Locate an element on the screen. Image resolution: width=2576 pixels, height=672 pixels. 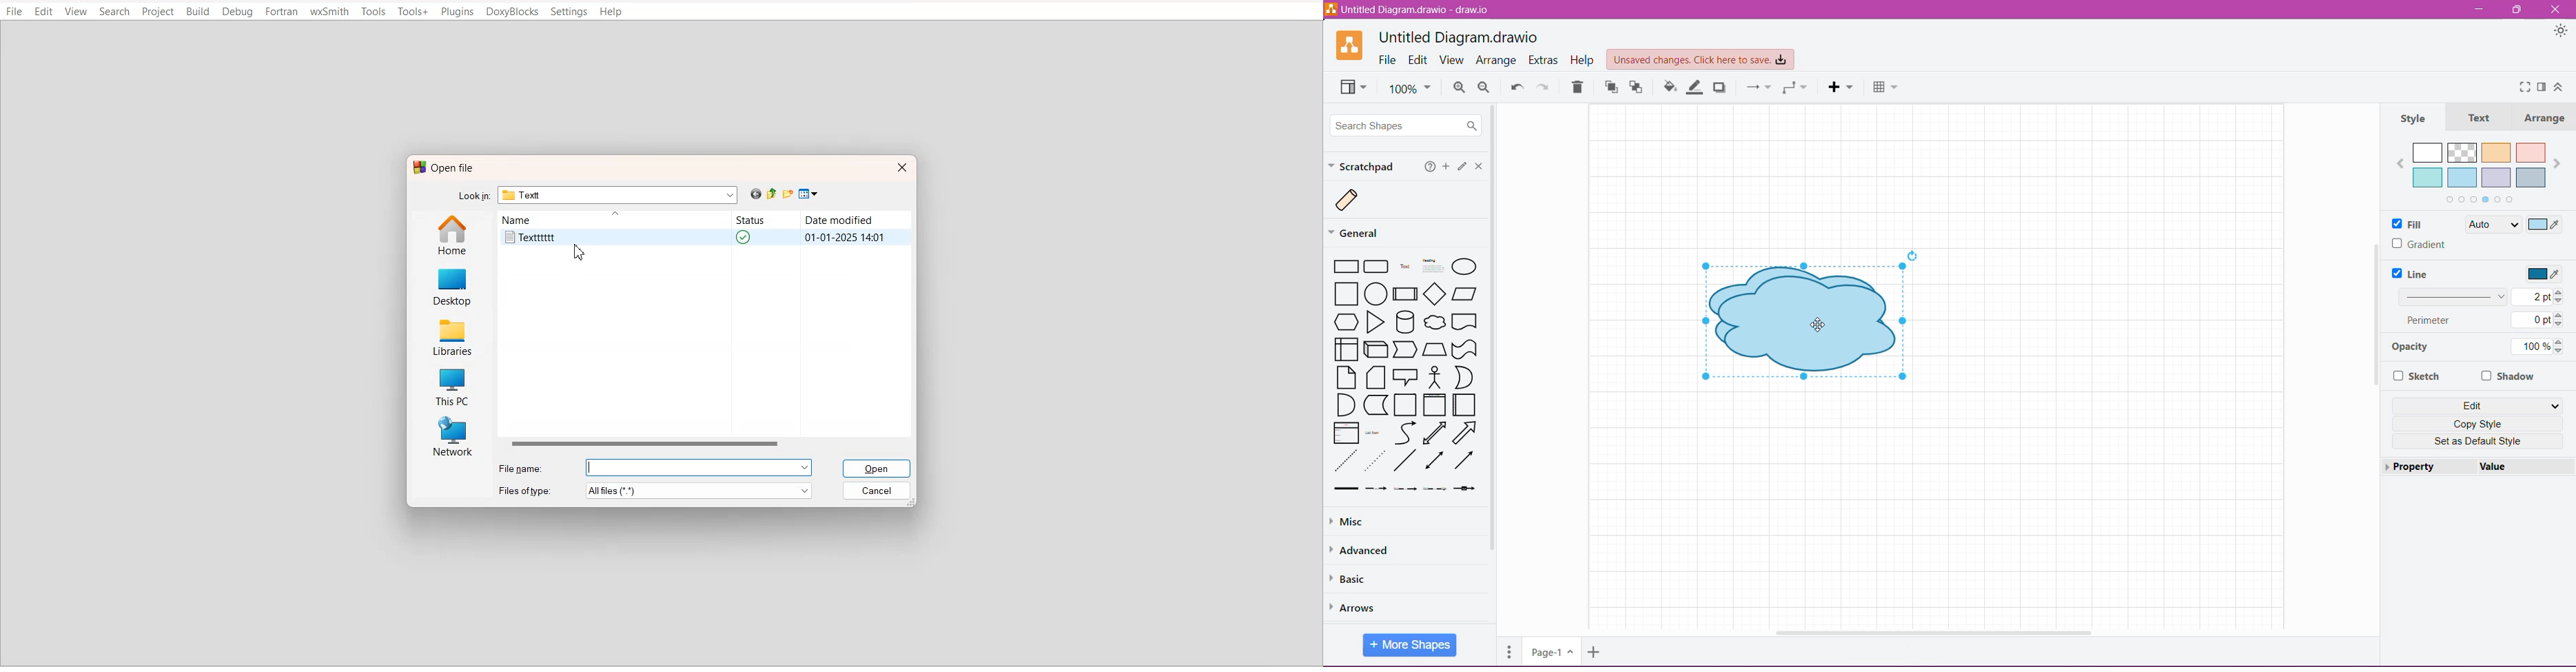
Fill color palette is located at coordinates (2479, 172).